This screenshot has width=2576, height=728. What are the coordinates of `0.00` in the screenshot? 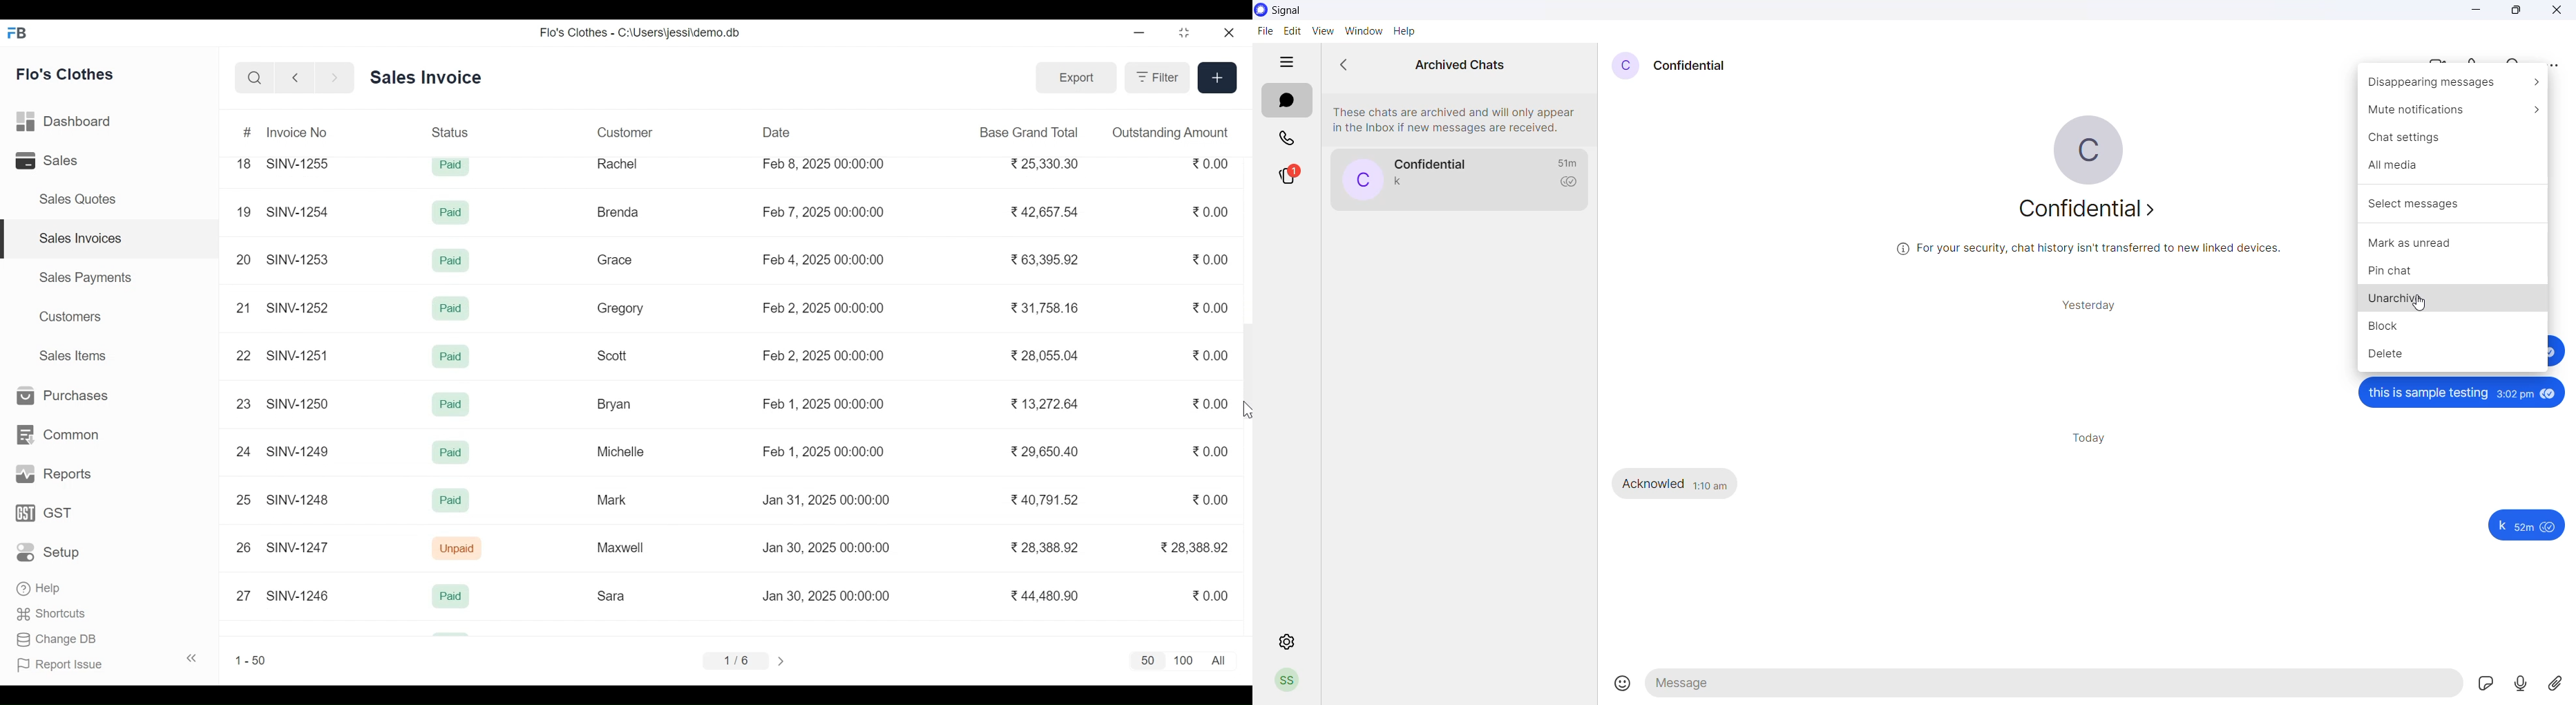 It's located at (1212, 450).